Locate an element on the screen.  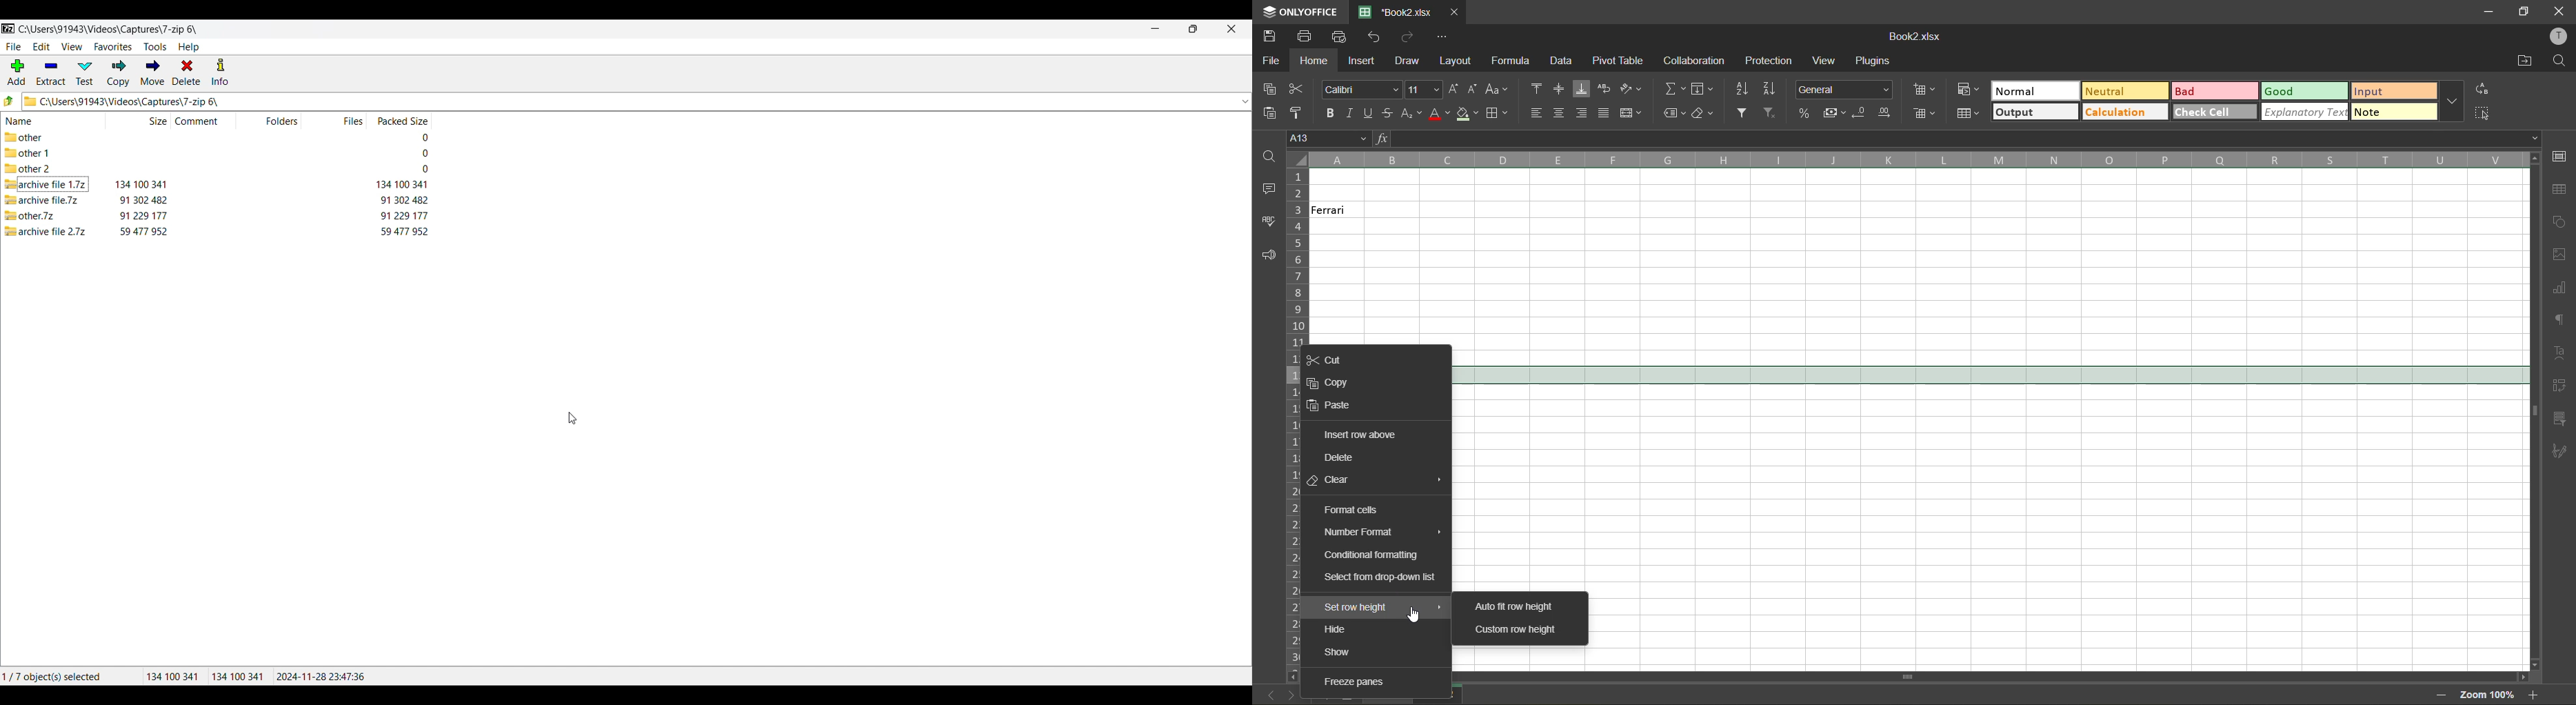
slicer is located at coordinates (2561, 420).